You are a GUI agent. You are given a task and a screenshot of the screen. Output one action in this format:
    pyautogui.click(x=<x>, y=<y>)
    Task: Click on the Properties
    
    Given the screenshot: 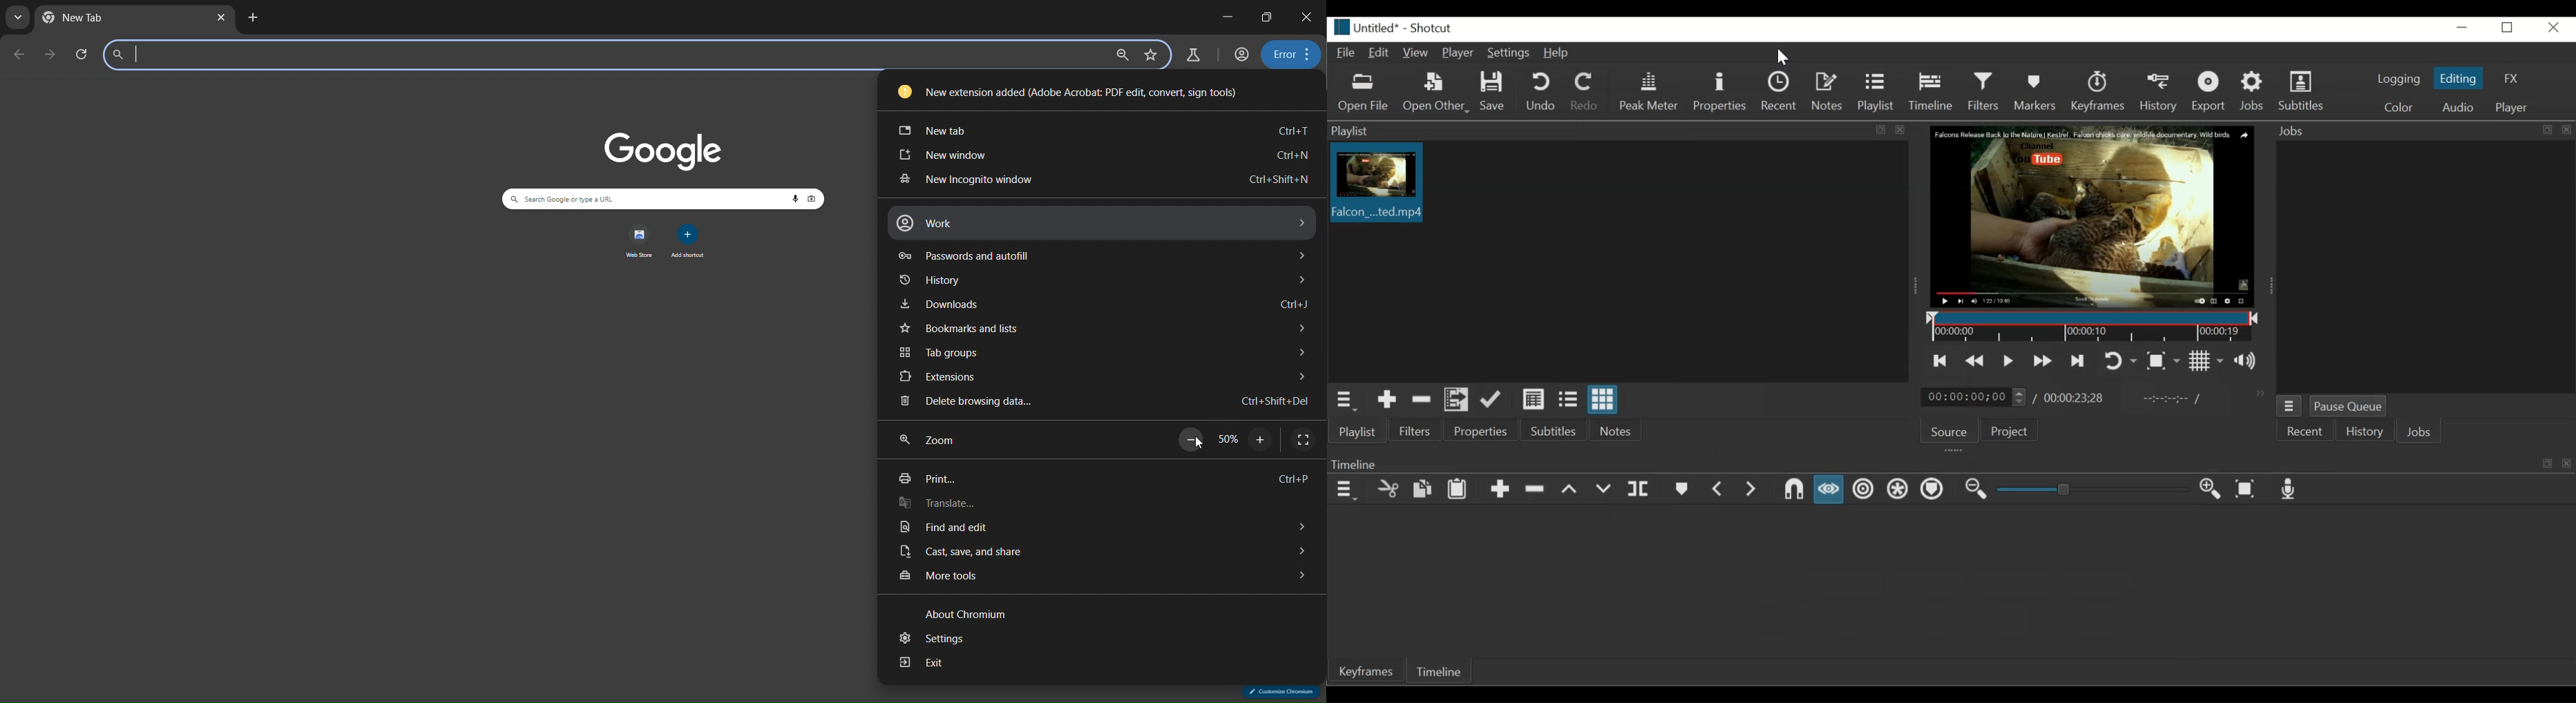 What is the action you would take?
    pyautogui.click(x=1480, y=430)
    